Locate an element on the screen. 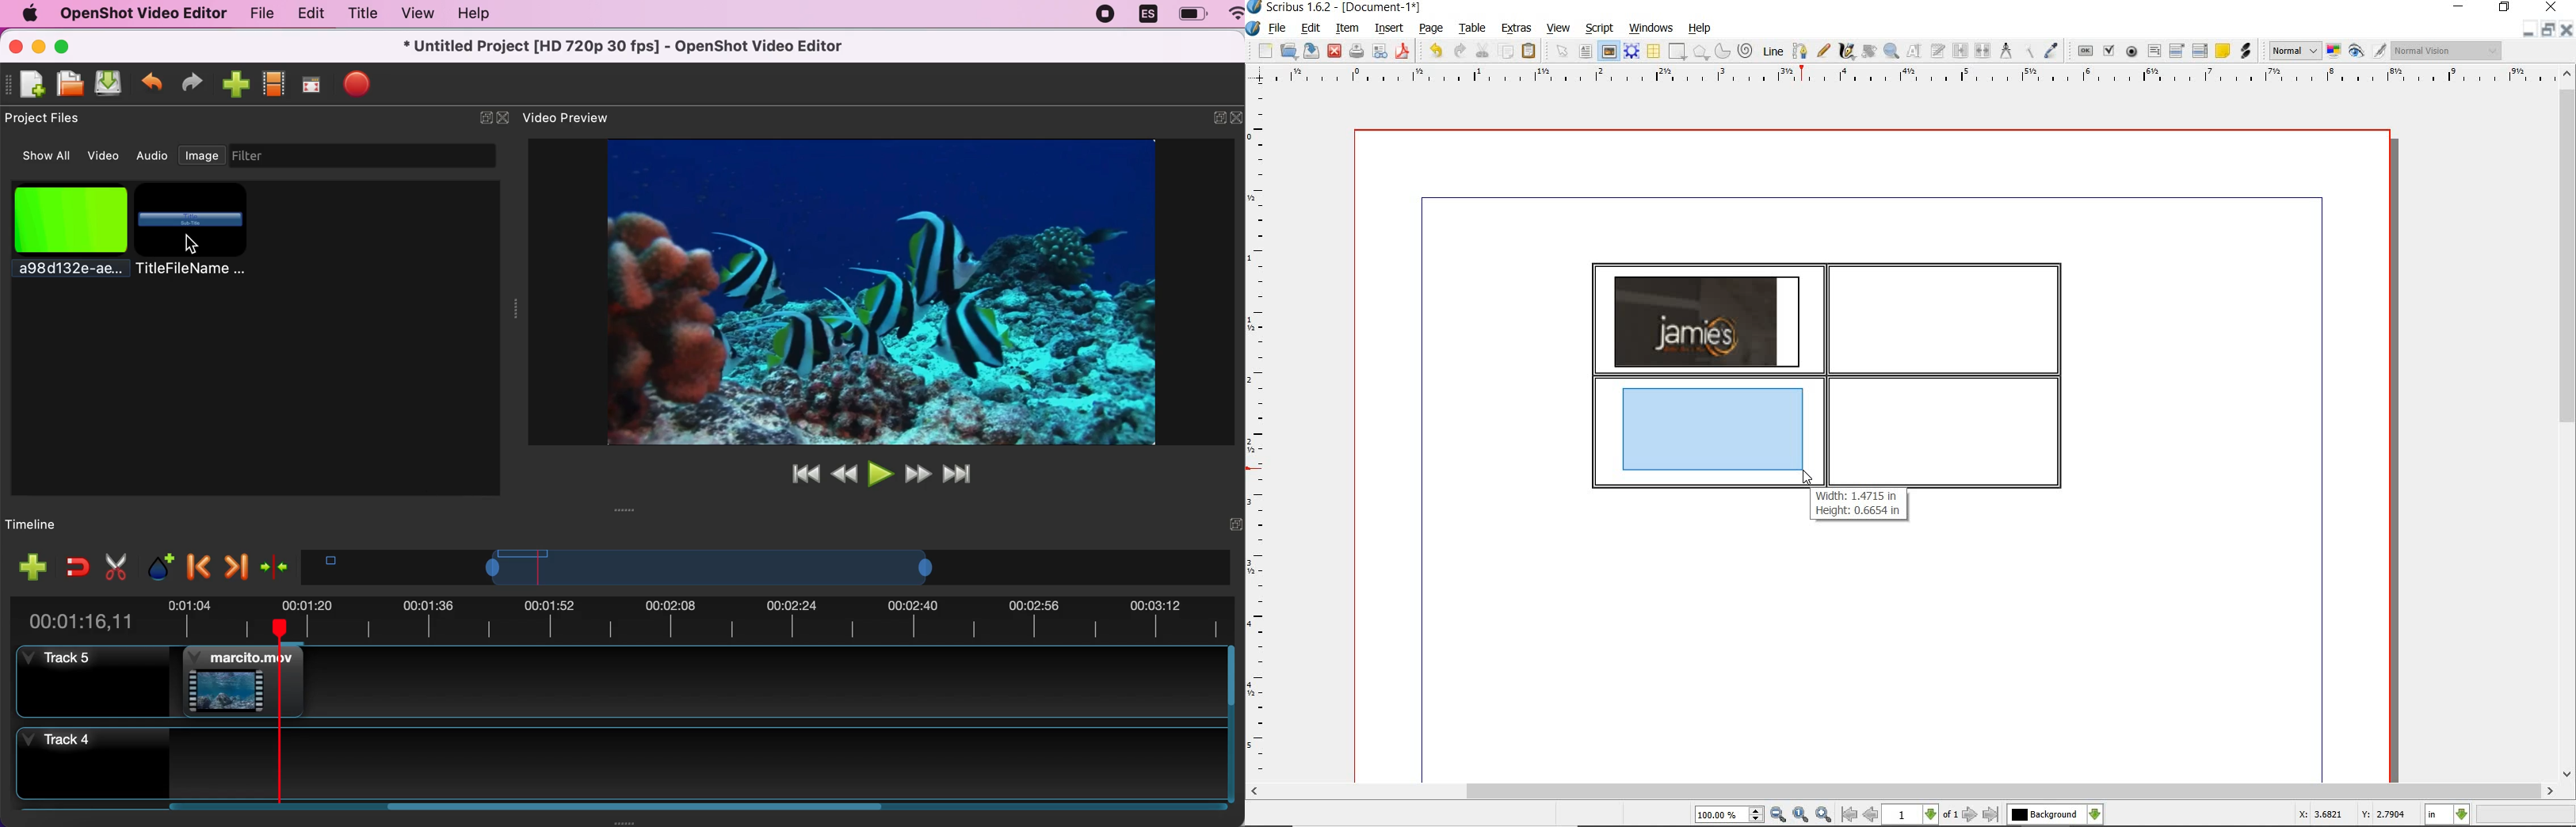 This screenshot has width=2576, height=840. picture is located at coordinates (68, 239).